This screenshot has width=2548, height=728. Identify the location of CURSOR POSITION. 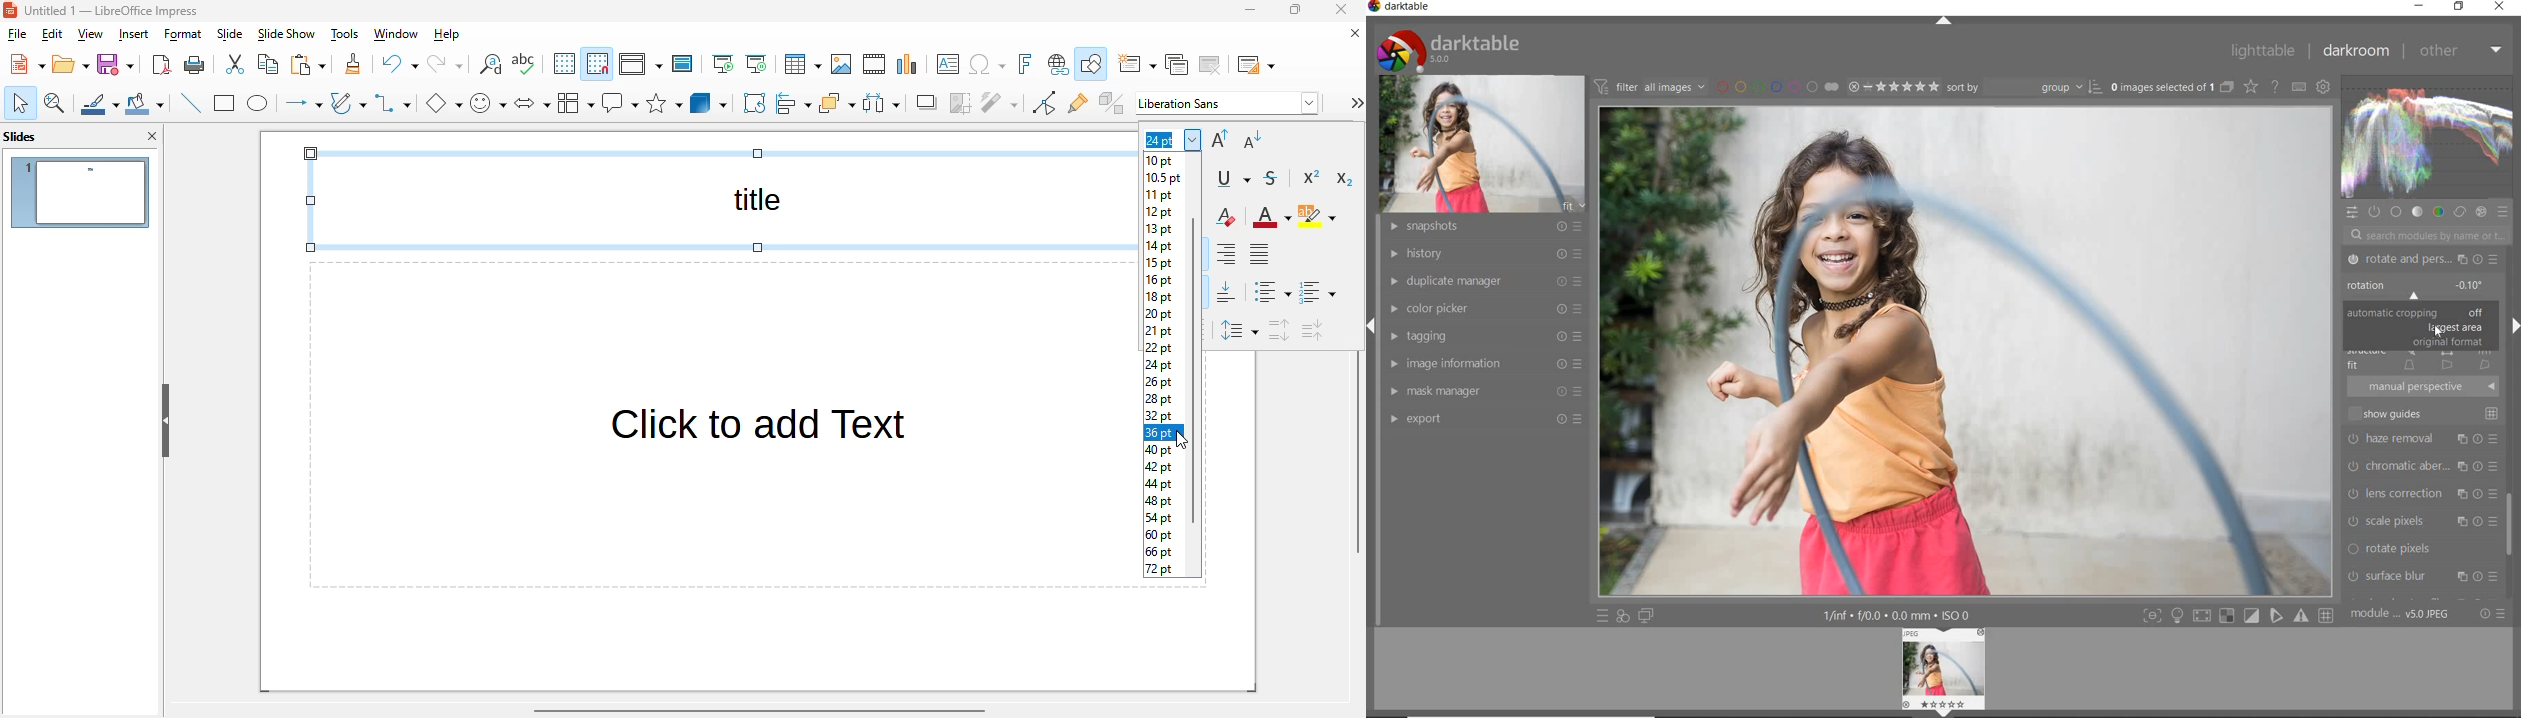
(2440, 332).